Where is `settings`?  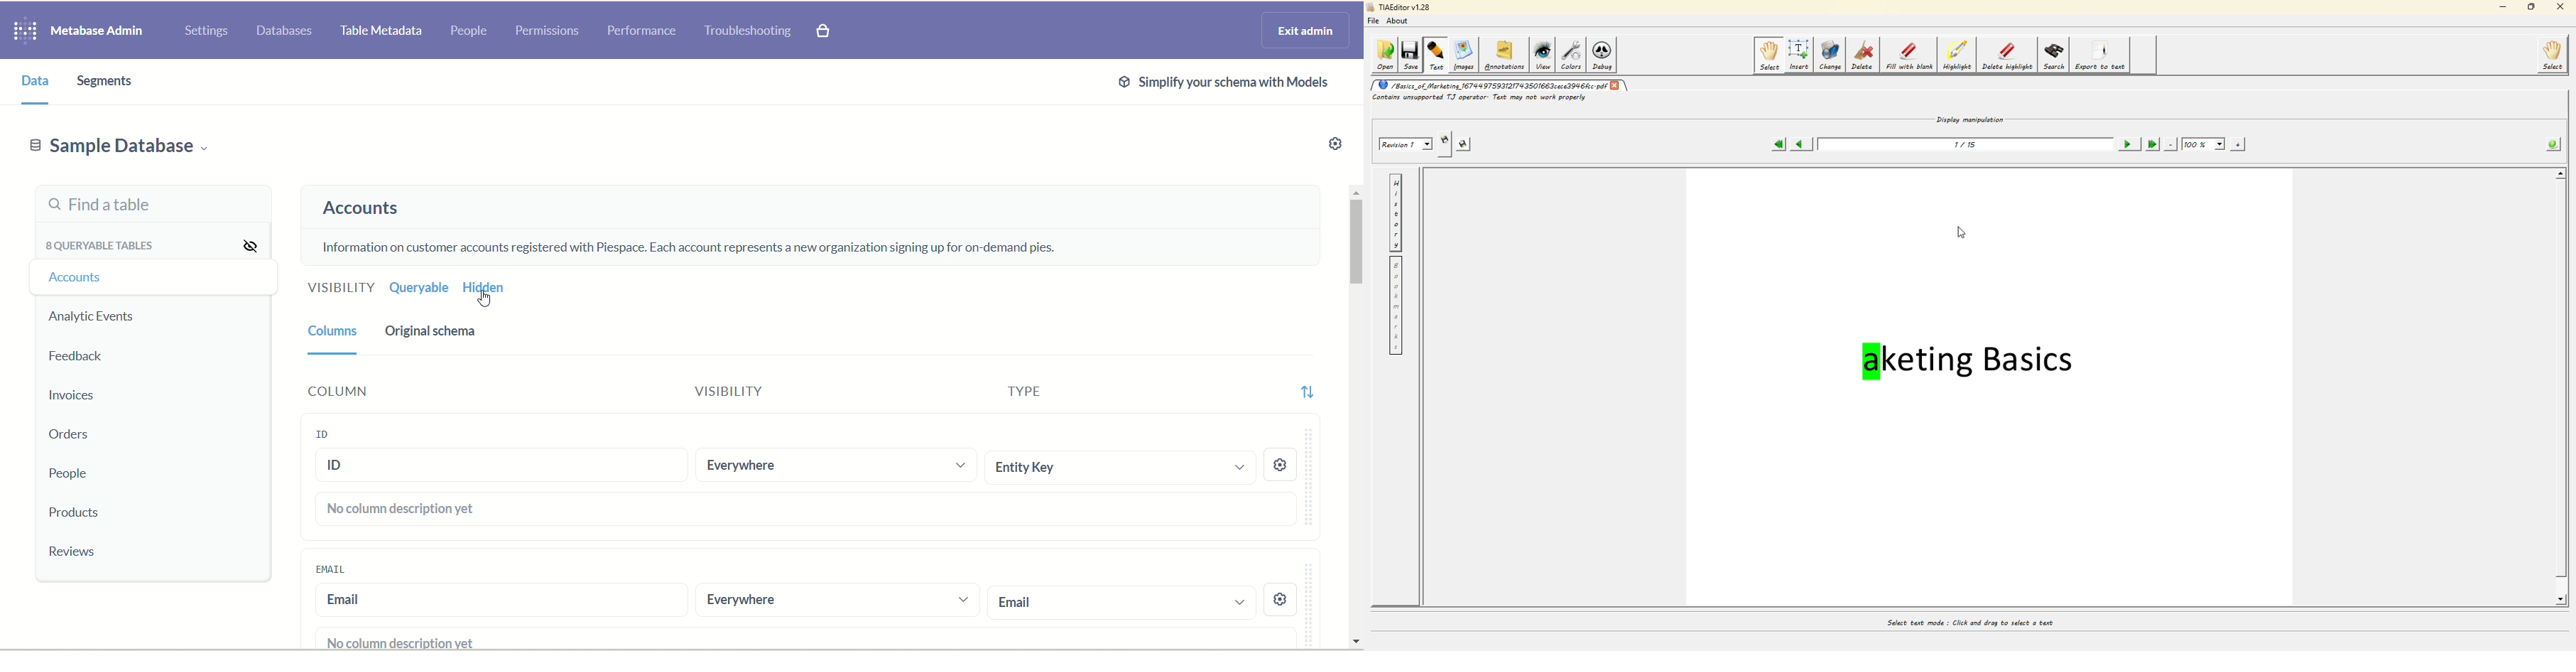
settings is located at coordinates (207, 33).